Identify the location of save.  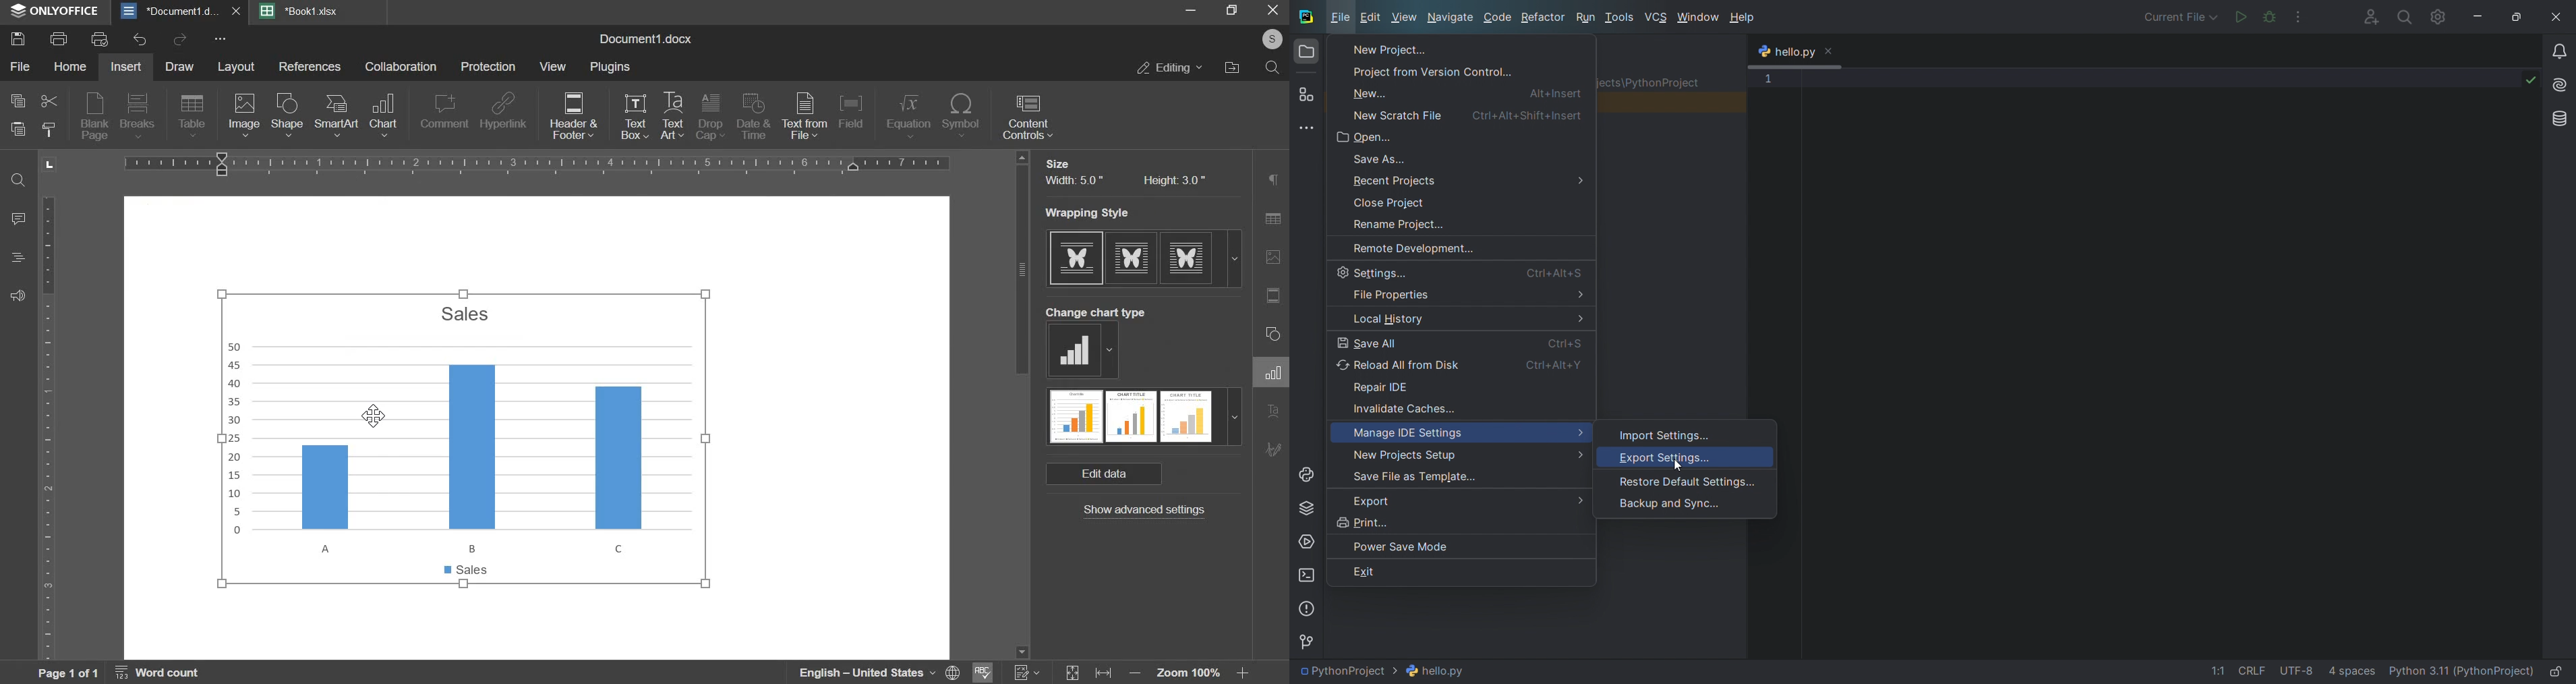
(18, 38).